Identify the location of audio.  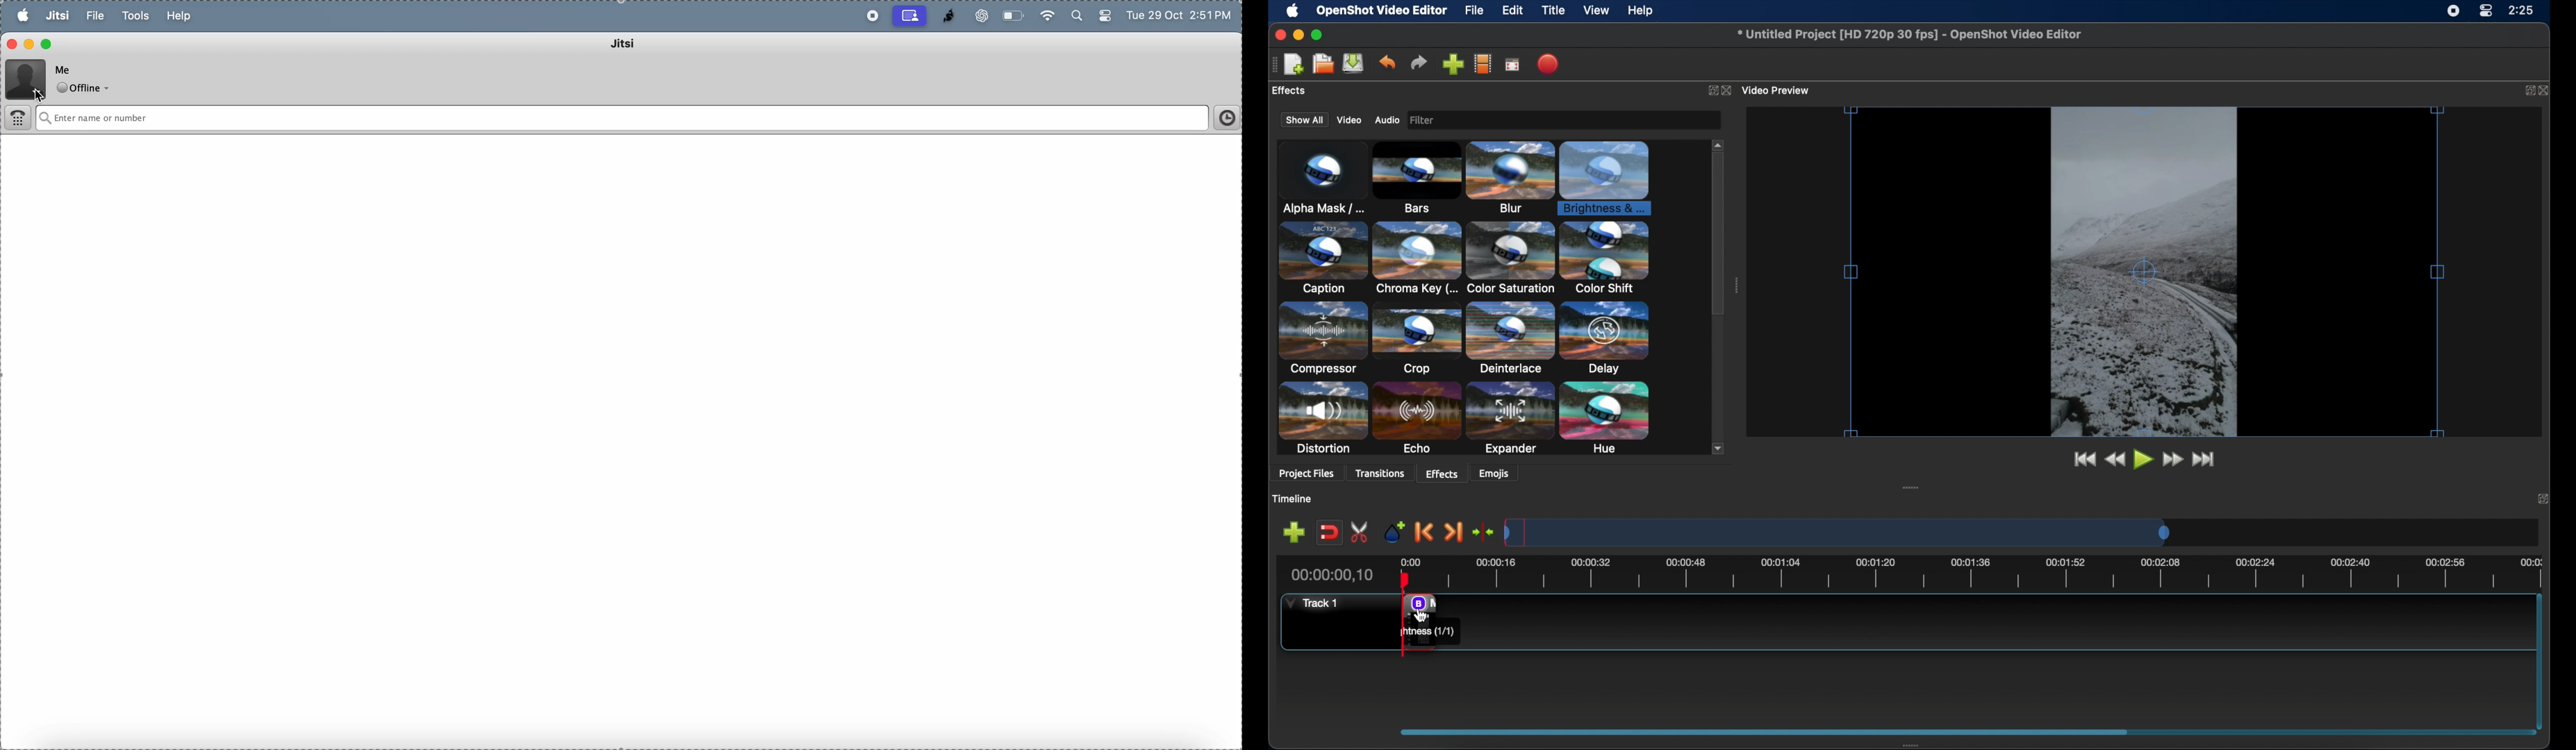
(1388, 120).